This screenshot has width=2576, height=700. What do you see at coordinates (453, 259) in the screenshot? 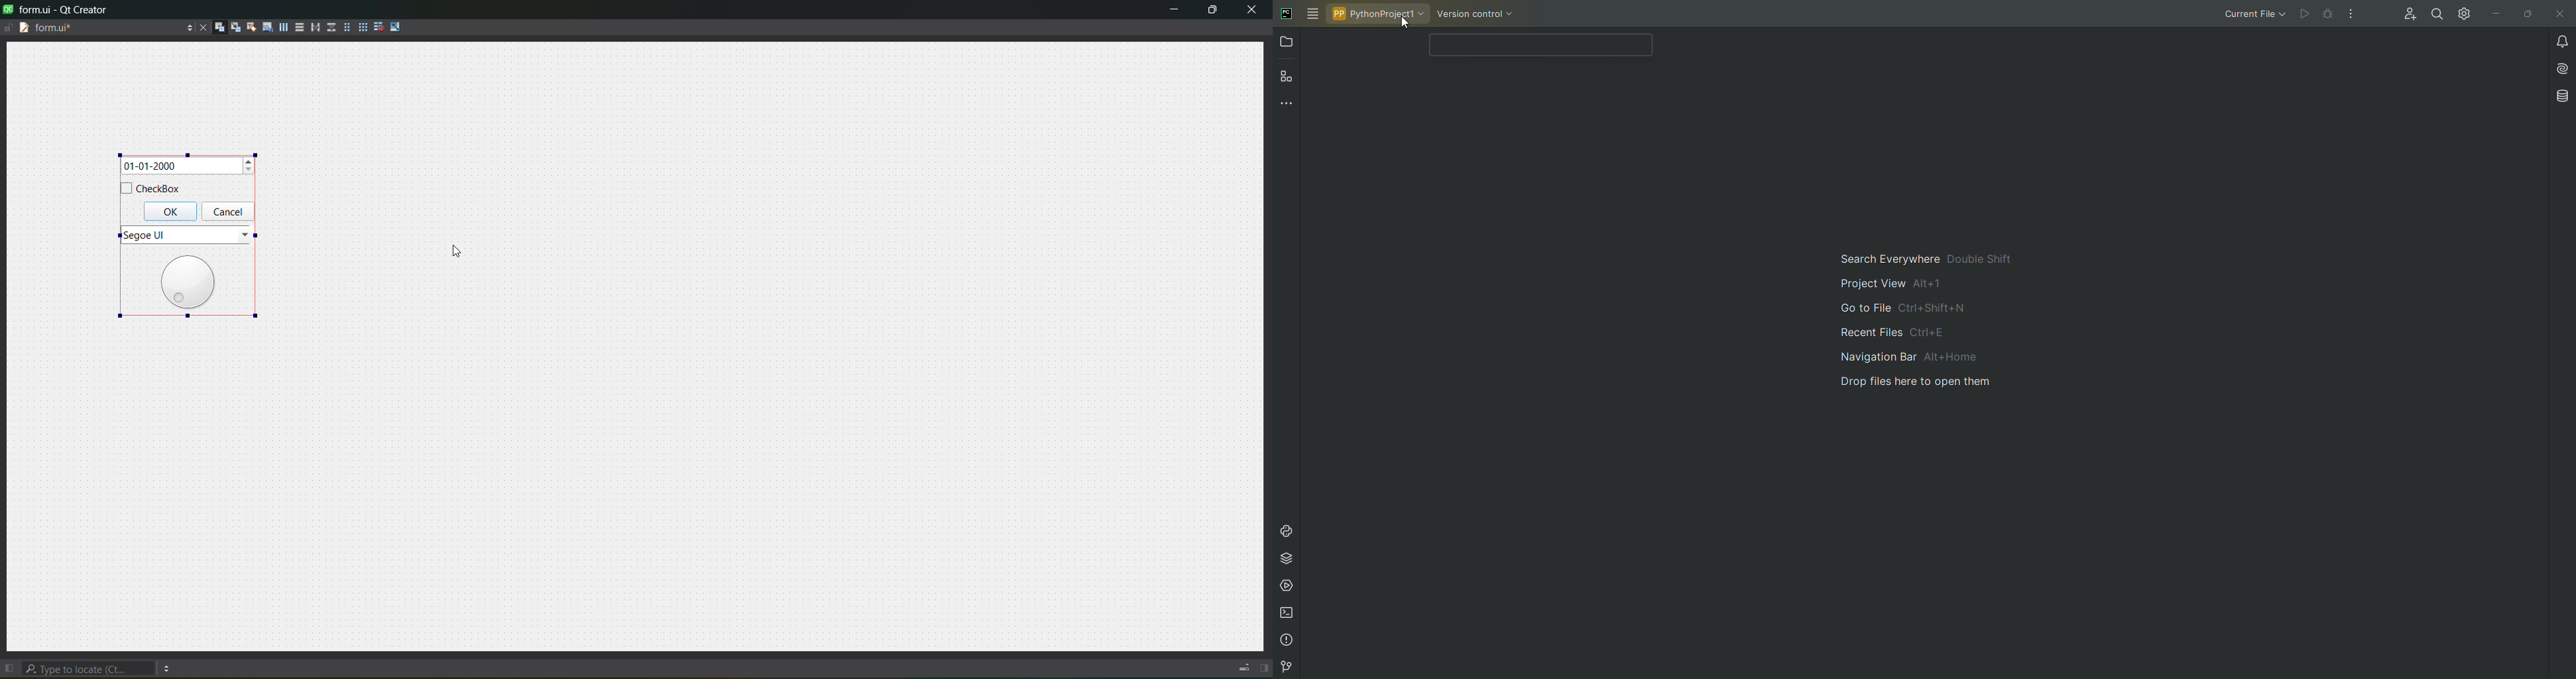
I see `cursor` at bounding box center [453, 259].